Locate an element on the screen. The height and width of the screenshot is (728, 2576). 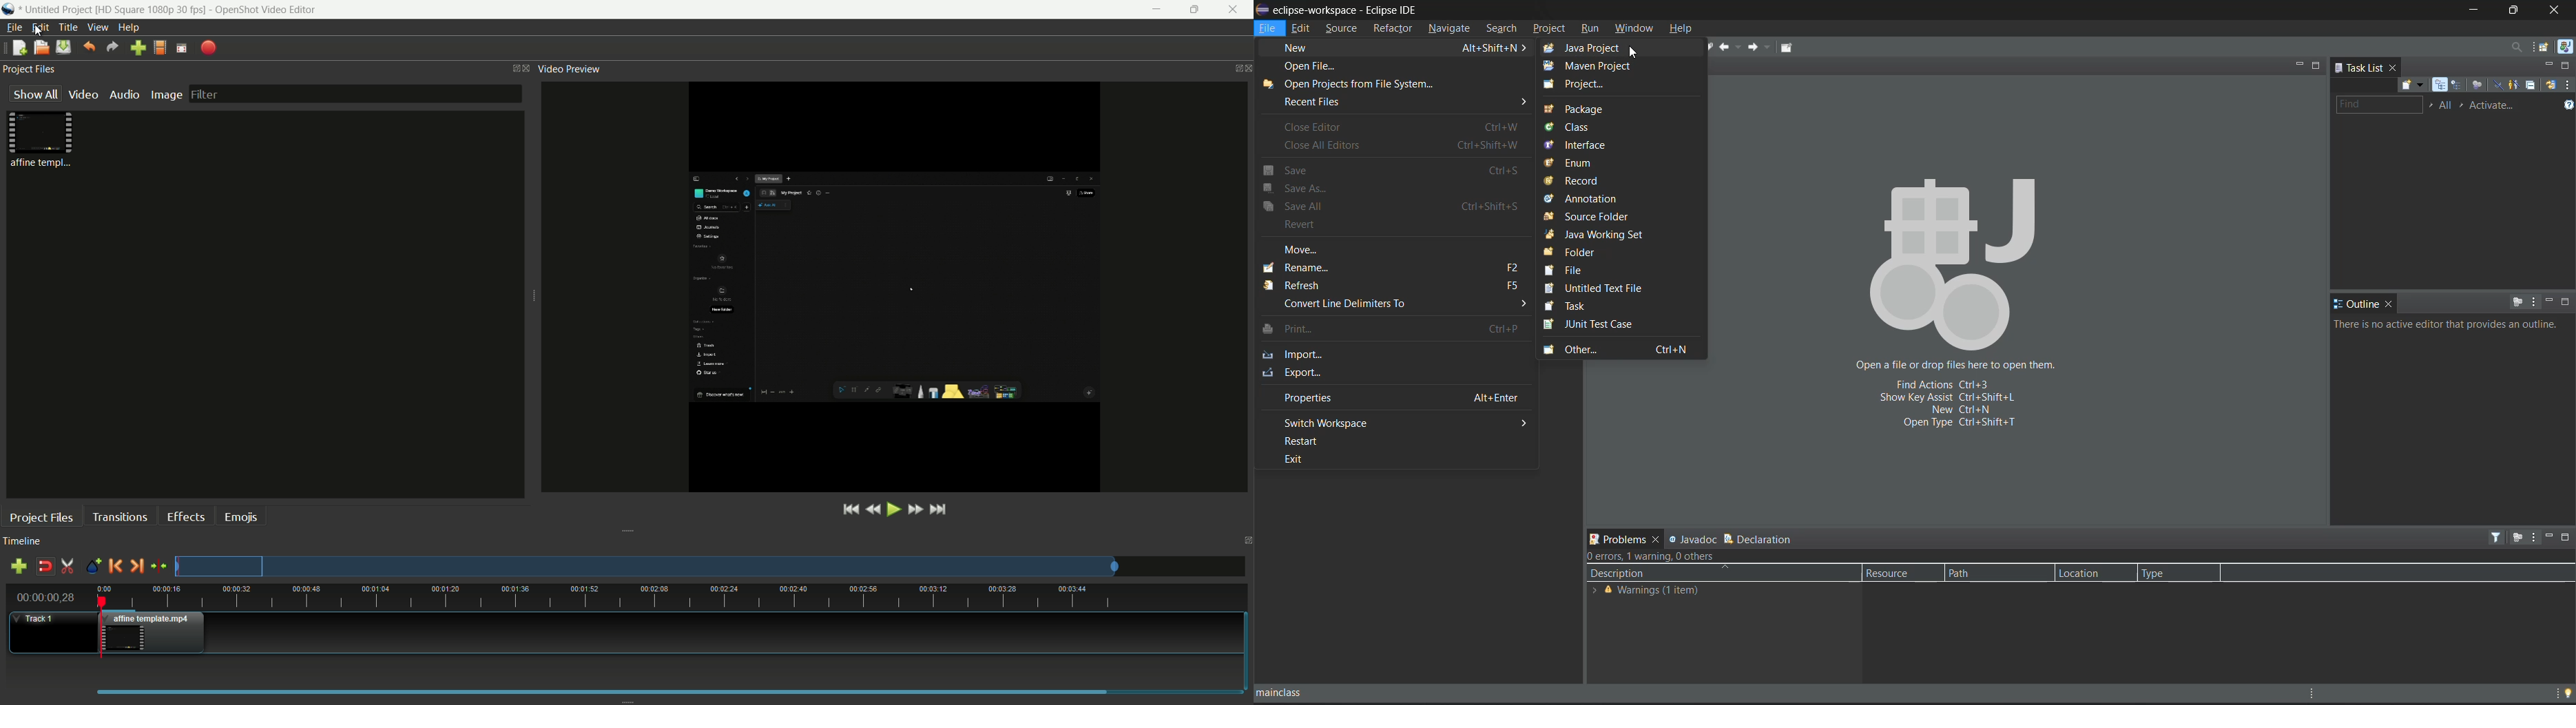
project is located at coordinates (1588, 85).